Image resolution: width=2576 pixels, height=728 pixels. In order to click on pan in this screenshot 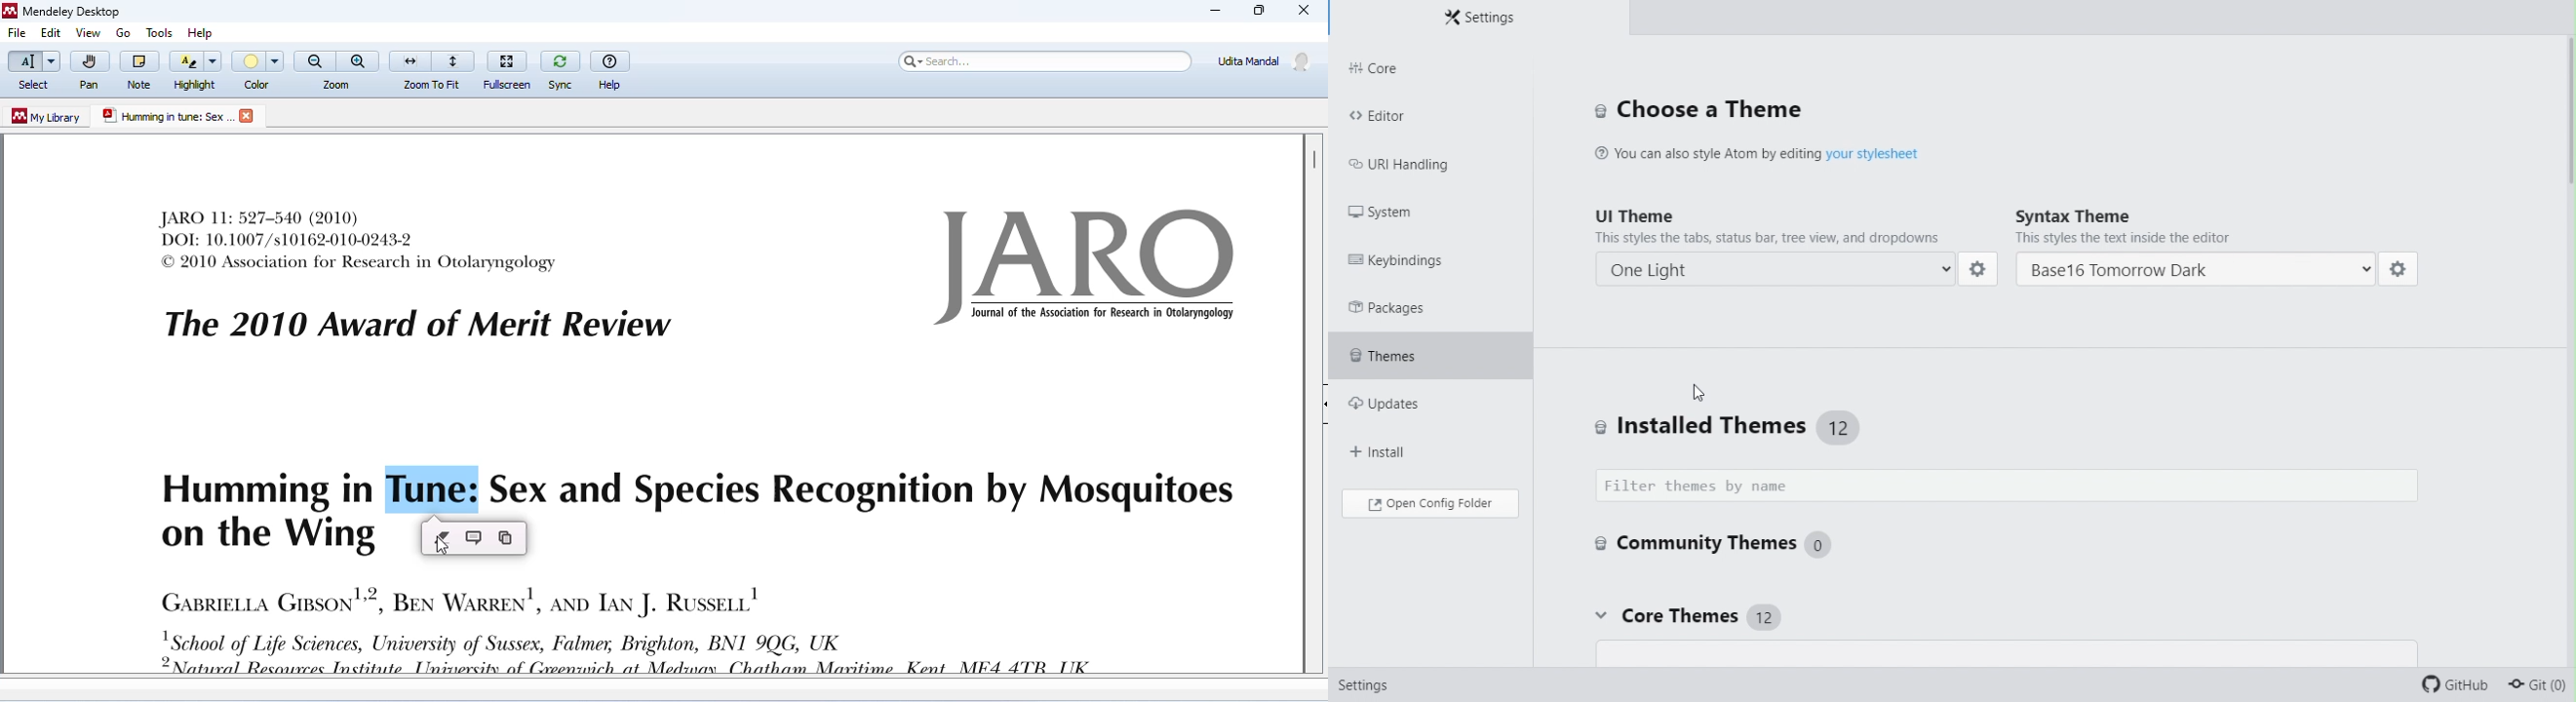, I will do `click(88, 71)`.